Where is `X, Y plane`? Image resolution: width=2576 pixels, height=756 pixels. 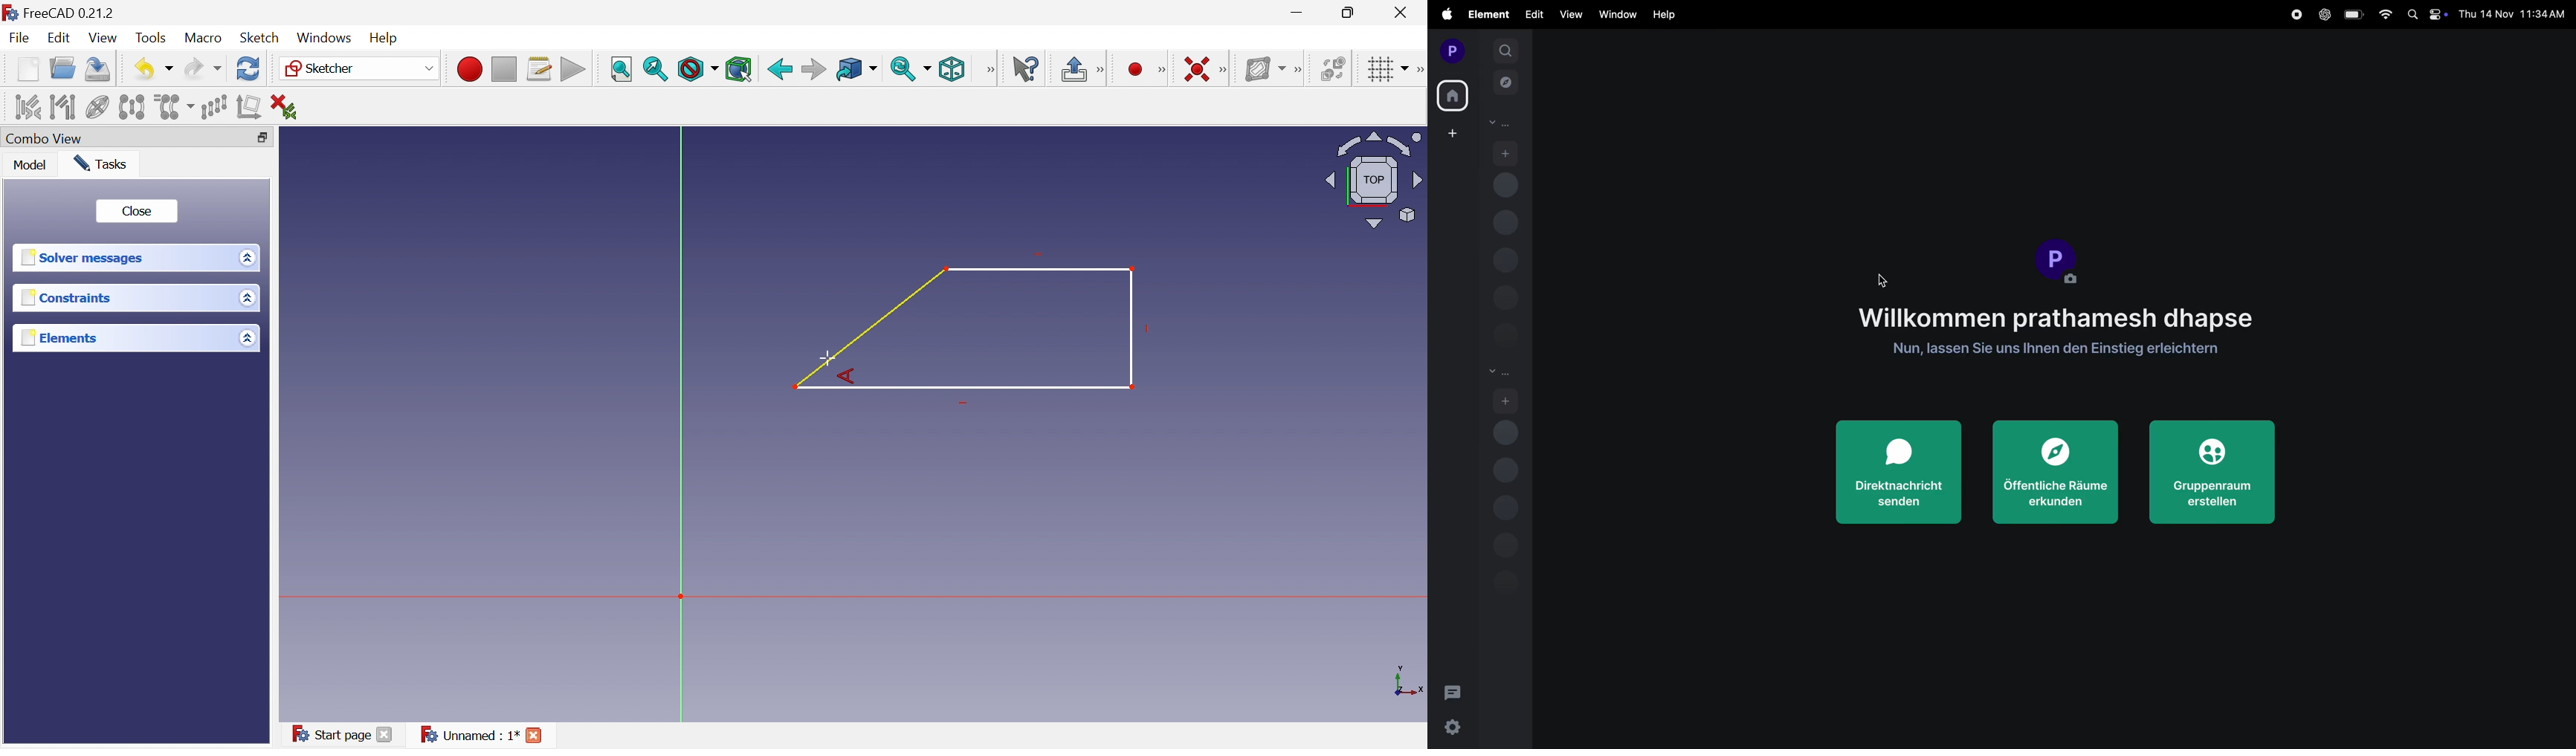 X, Y plane is located at coordinates (1409, 681).